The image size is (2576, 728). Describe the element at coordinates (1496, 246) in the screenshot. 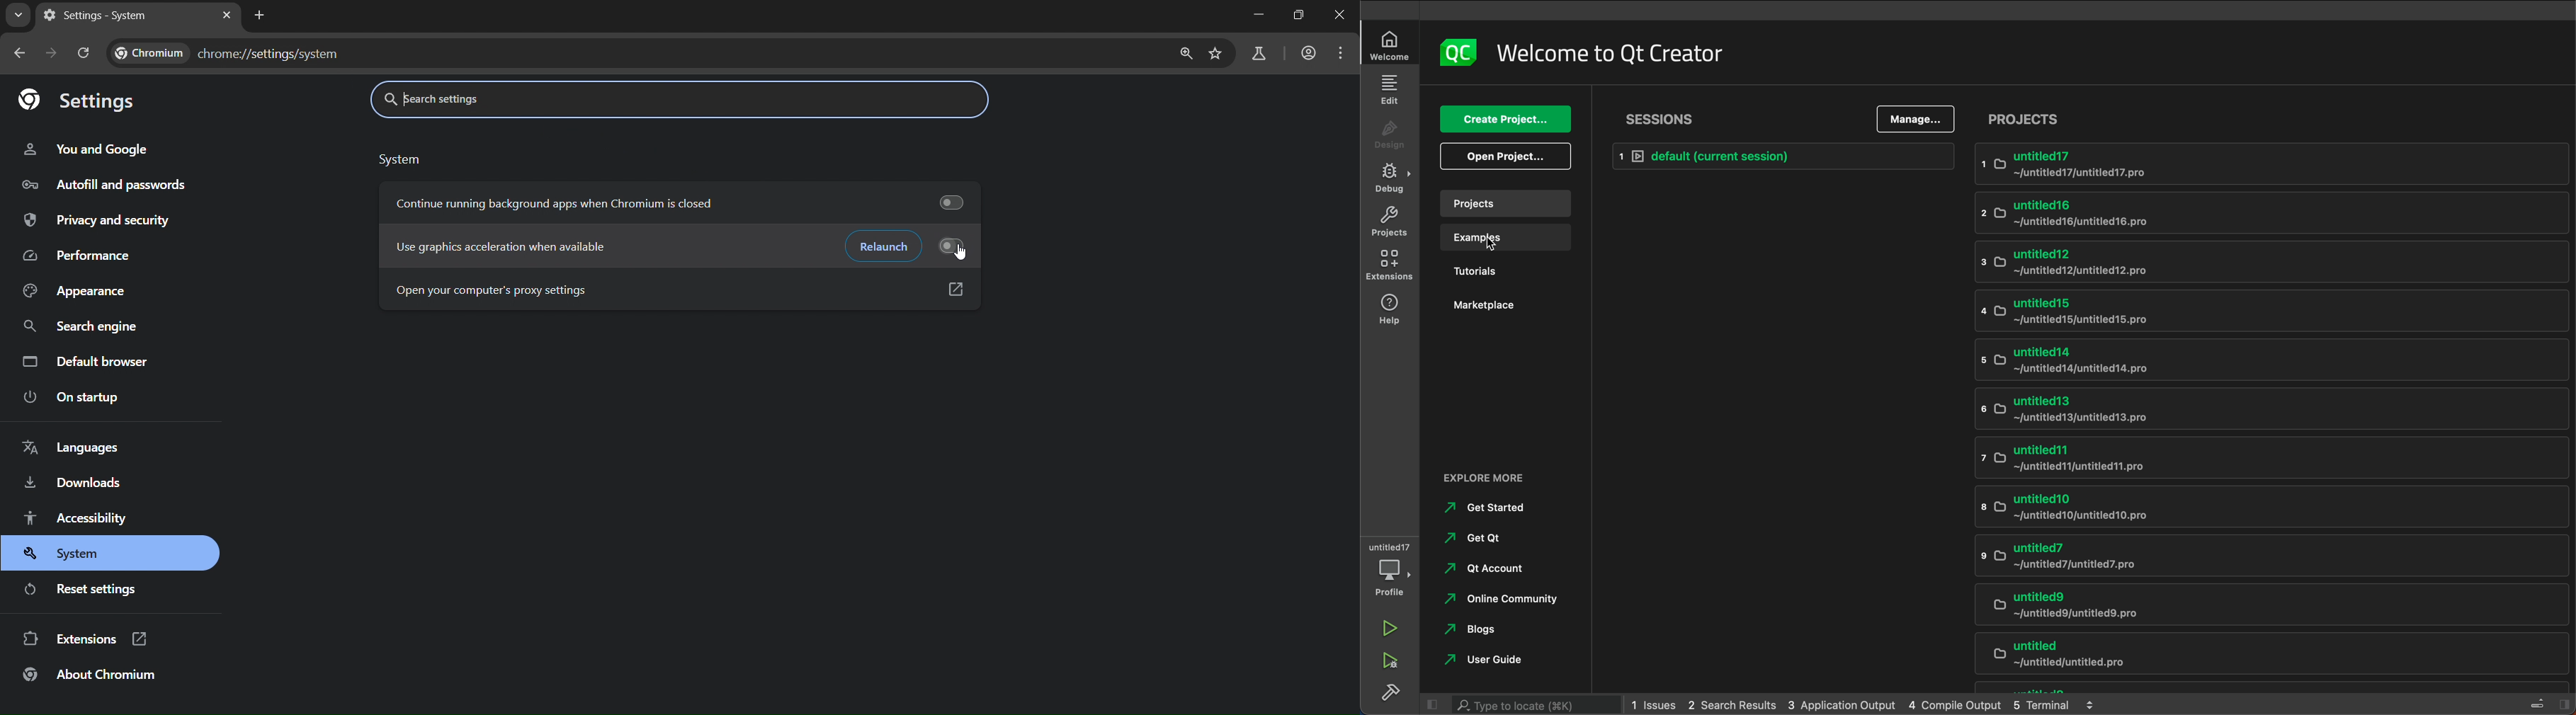

I see `Cursor` at that location.